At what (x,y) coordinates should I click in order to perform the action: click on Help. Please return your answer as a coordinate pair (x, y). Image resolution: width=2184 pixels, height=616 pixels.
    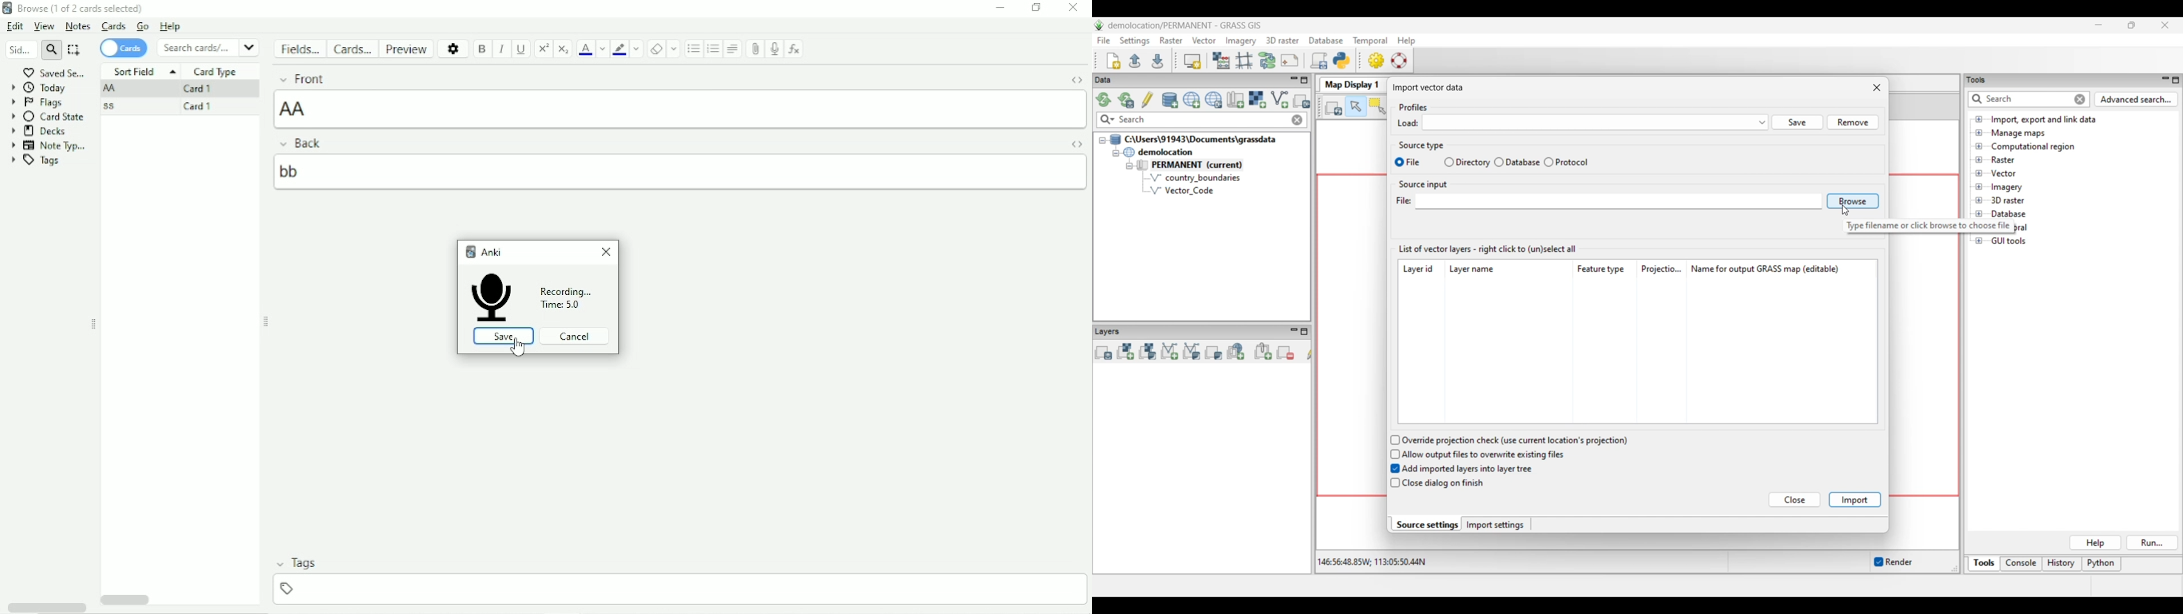
    Looking at the image, I should click on (169, 26).